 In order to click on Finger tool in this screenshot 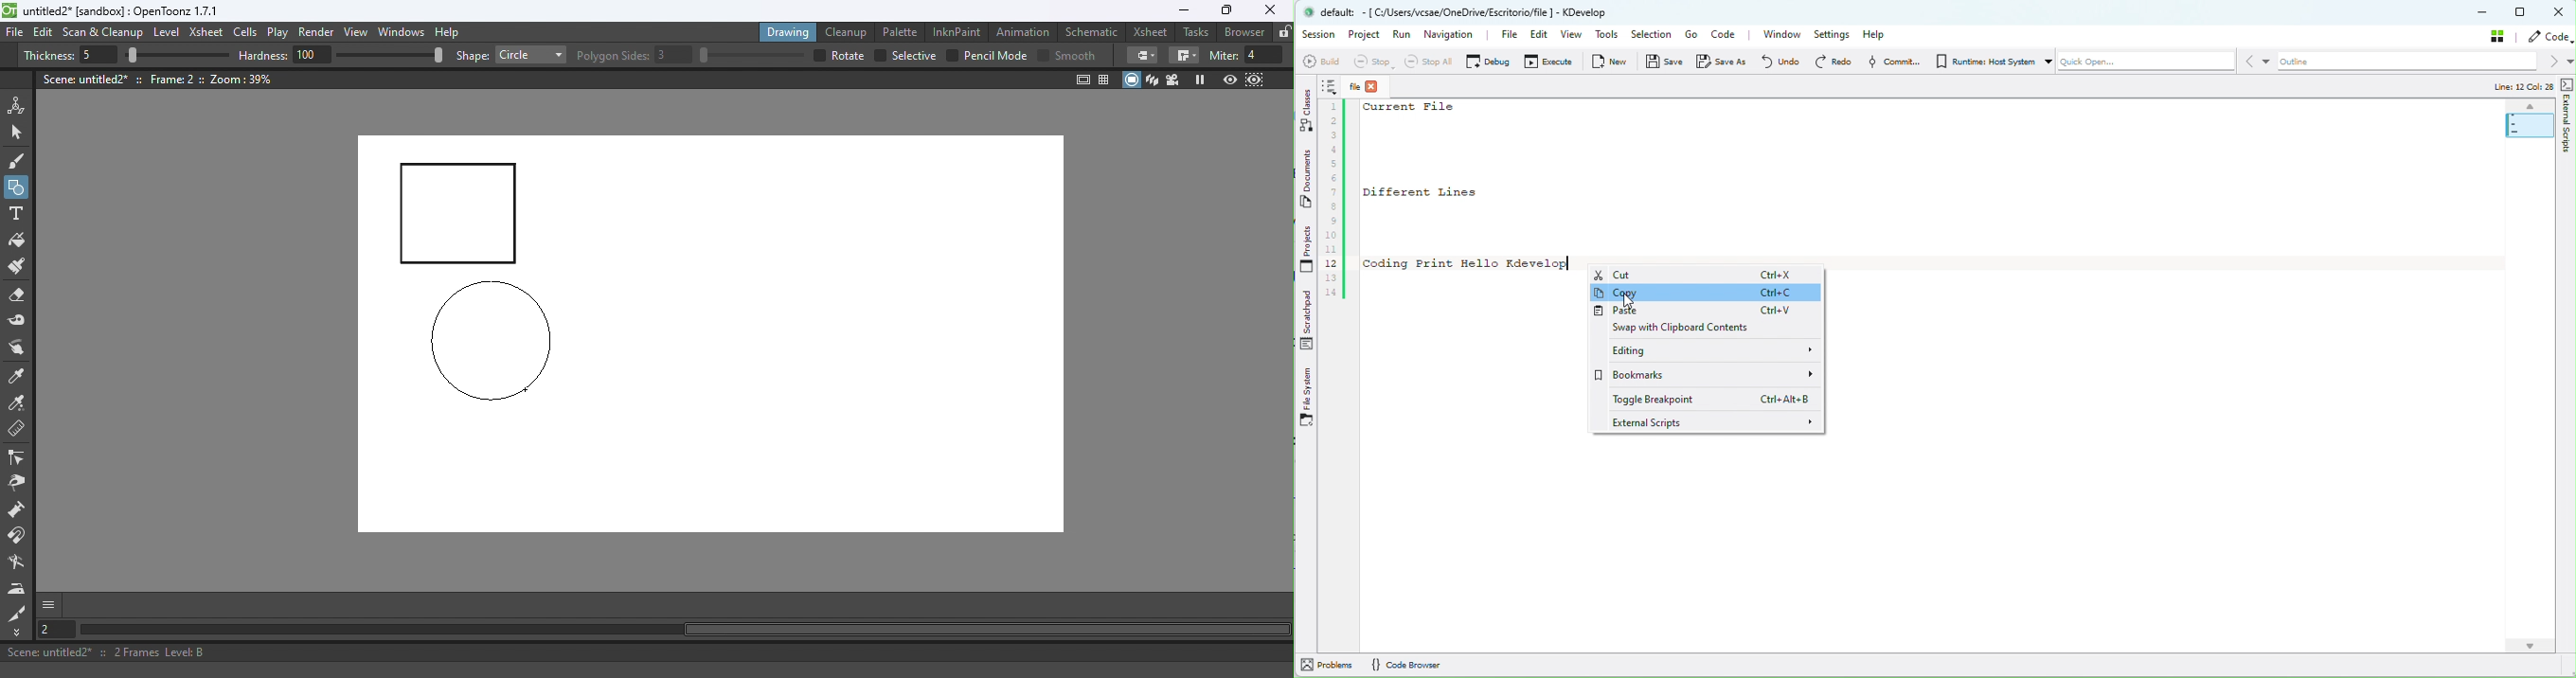, I will do `click(17, 349)`.